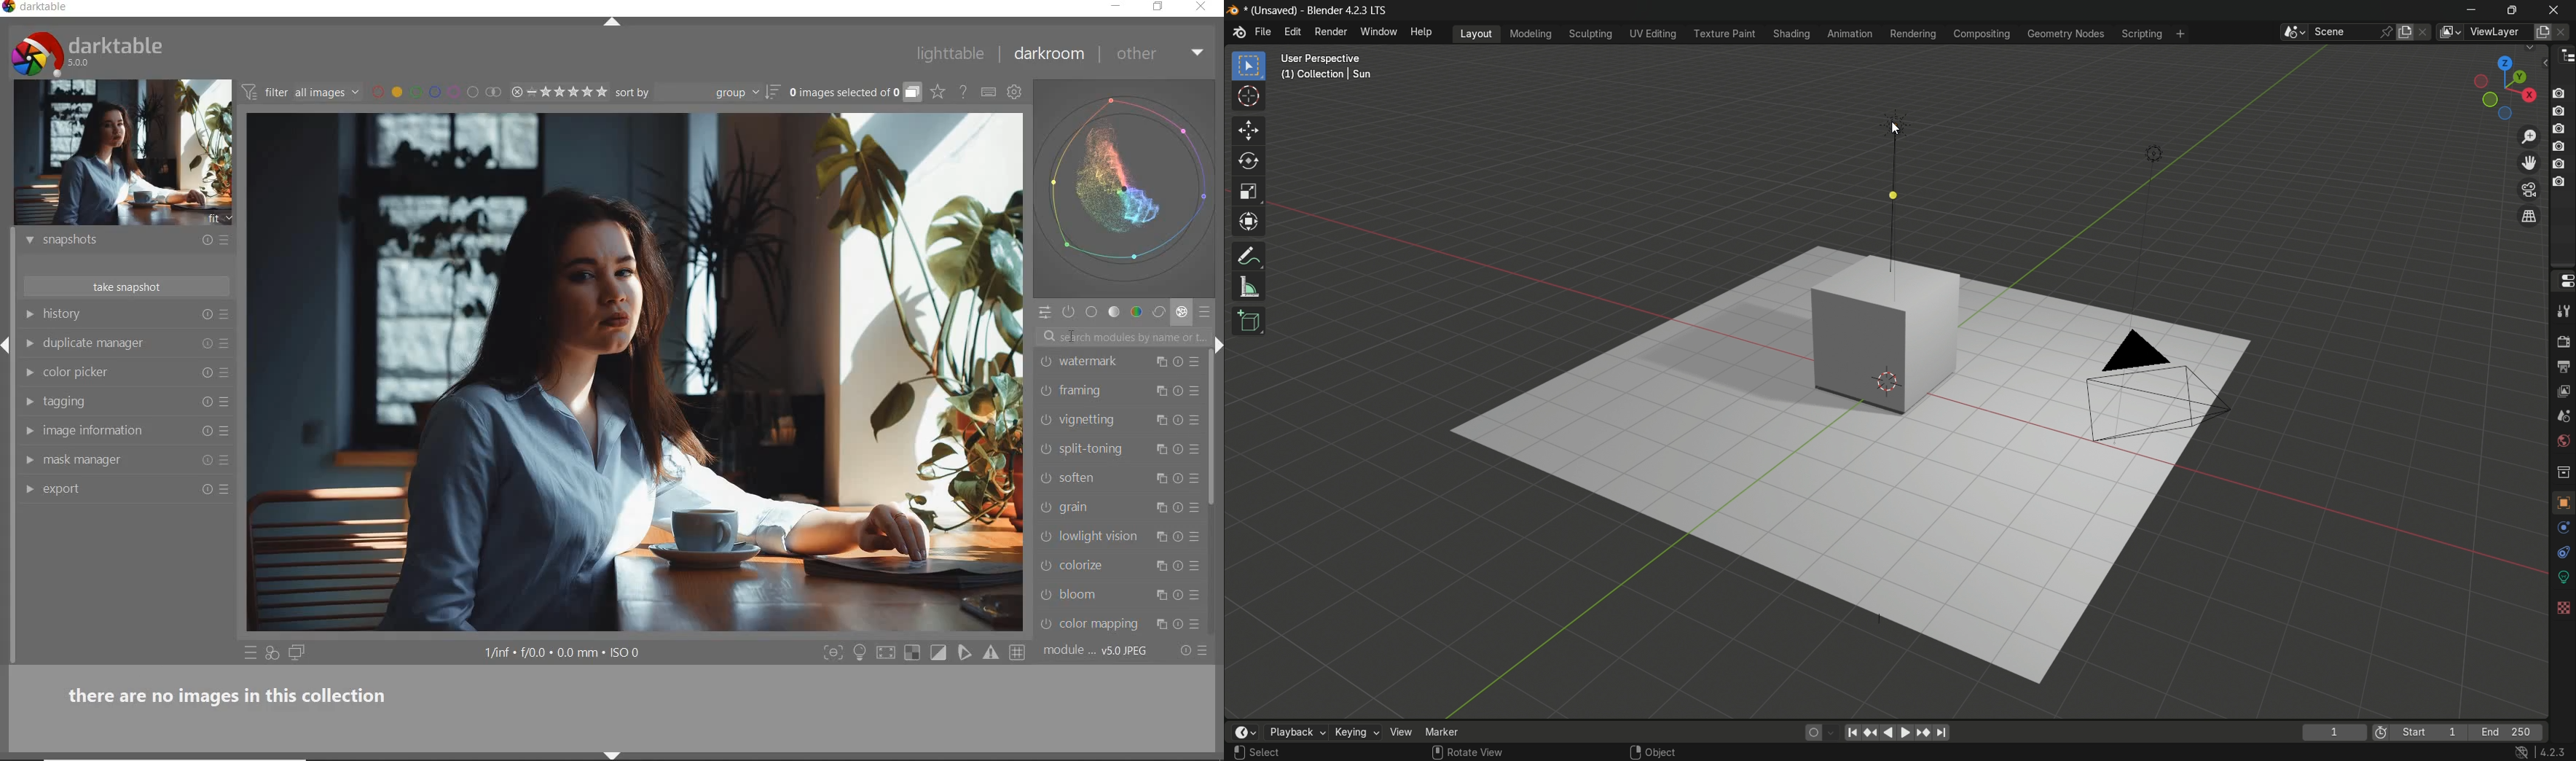 This screenshot has width=2576, height=784. I want to click on toggle softproofing, so click(966, 655).